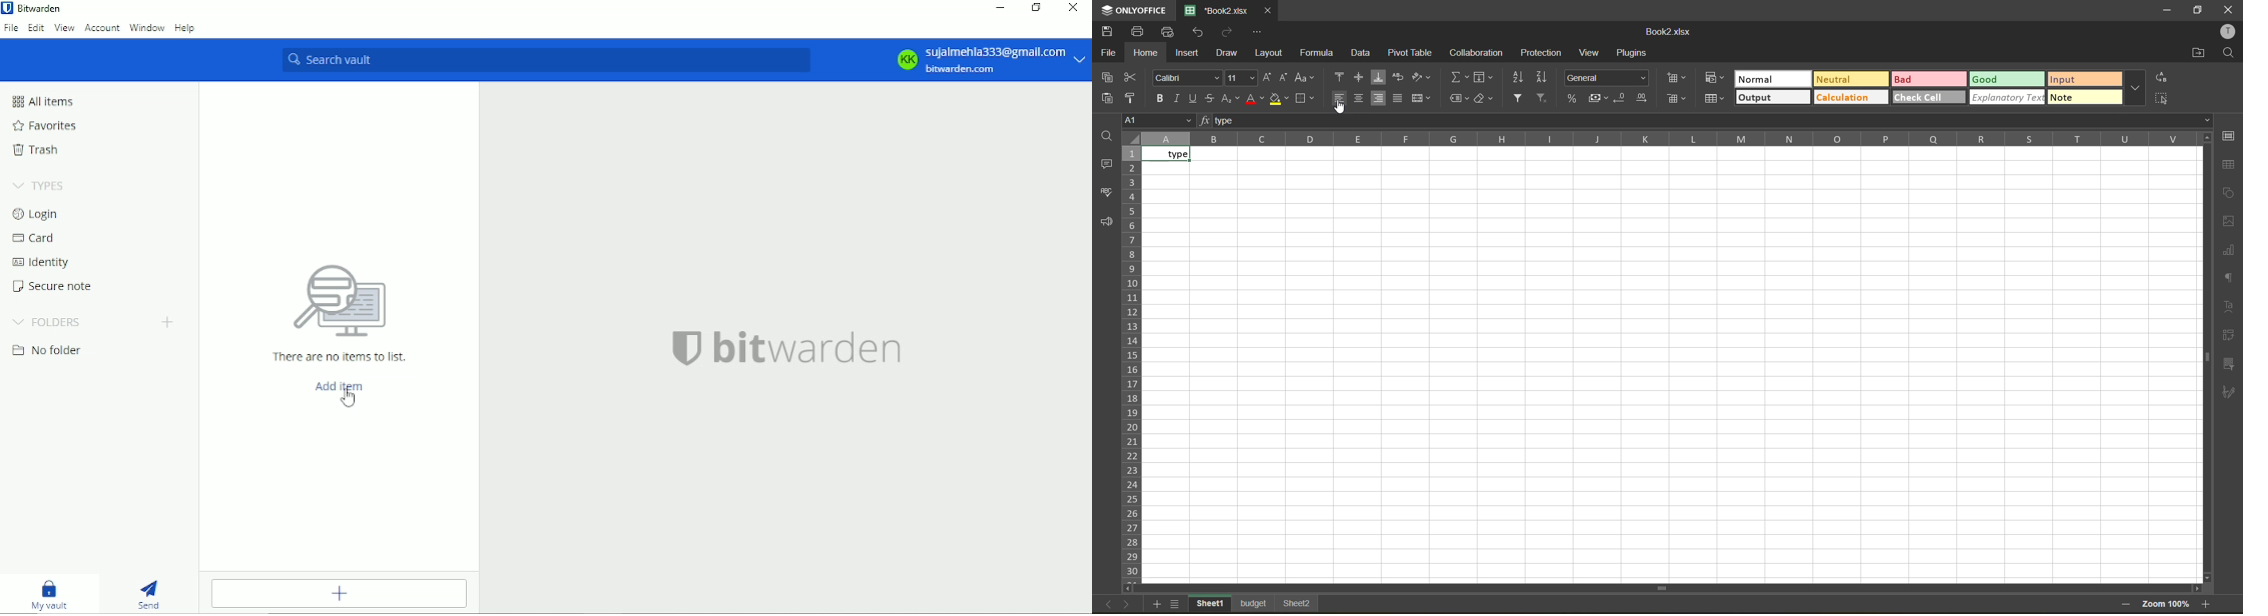  Describe the element at coordinates (2229, 336) in the screenshot. I see `pivot table` at that location.